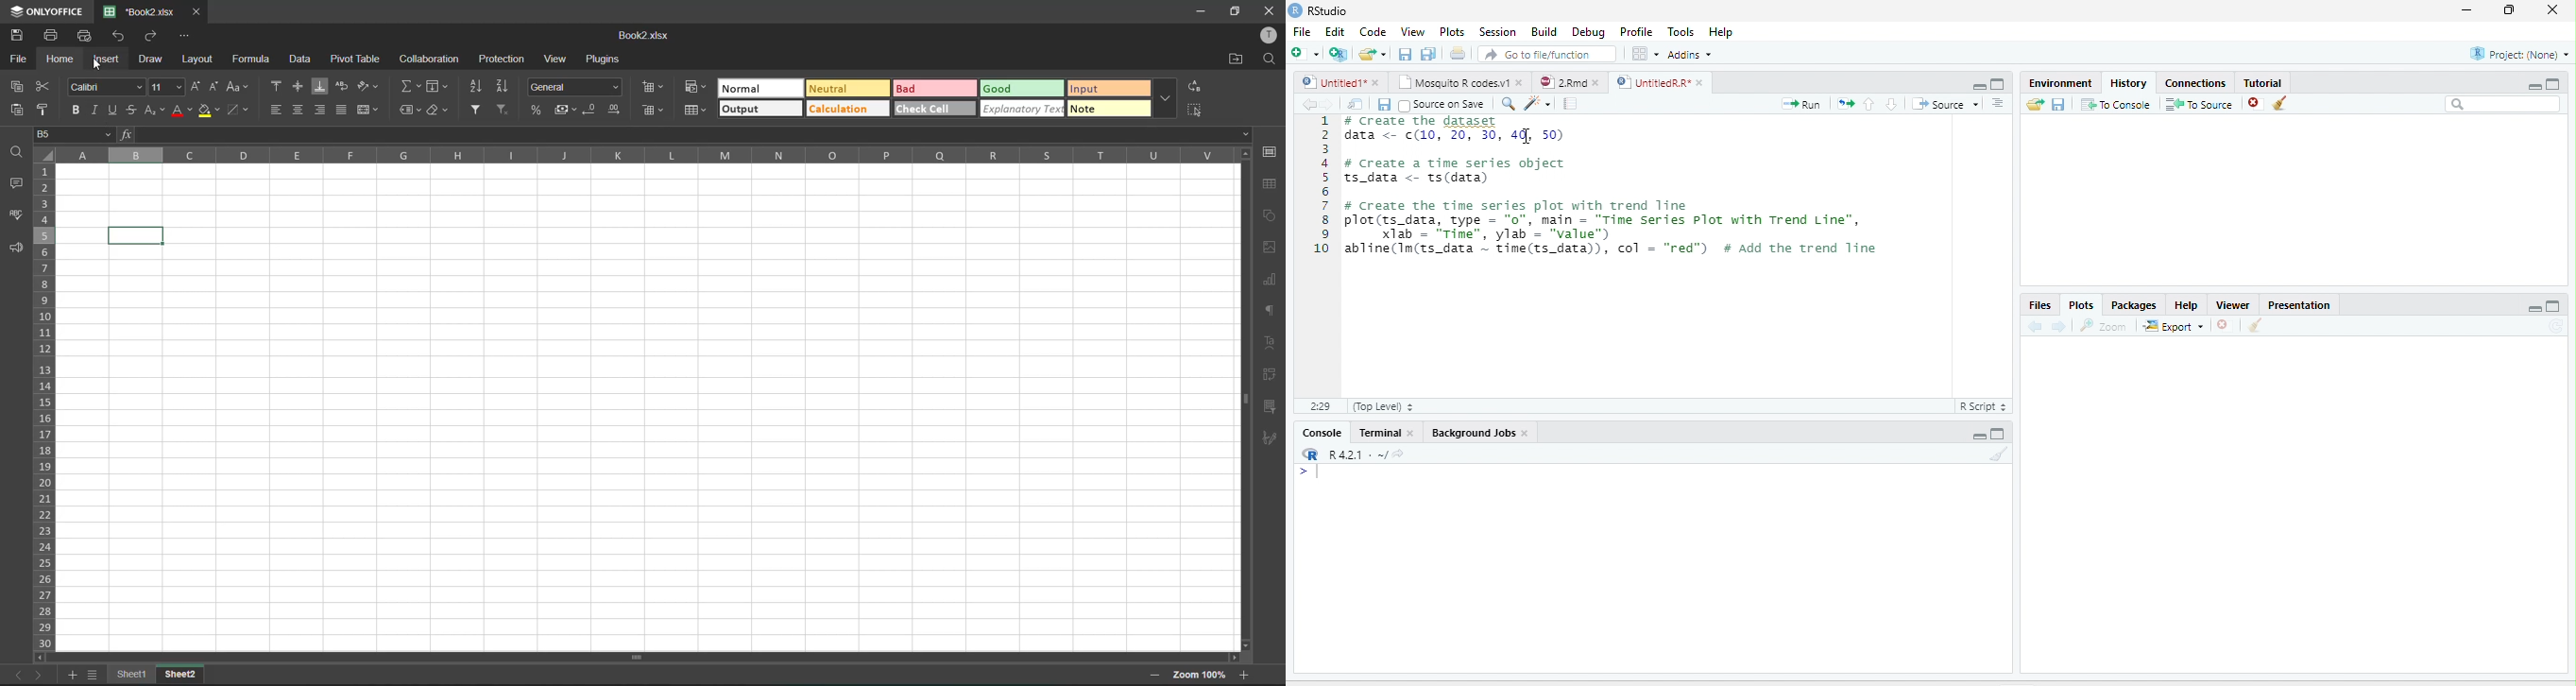  What do you see at coordinates (1547, 54) in the screenshot?
I see `Go to file/function` at bounding box center [1547, 54].